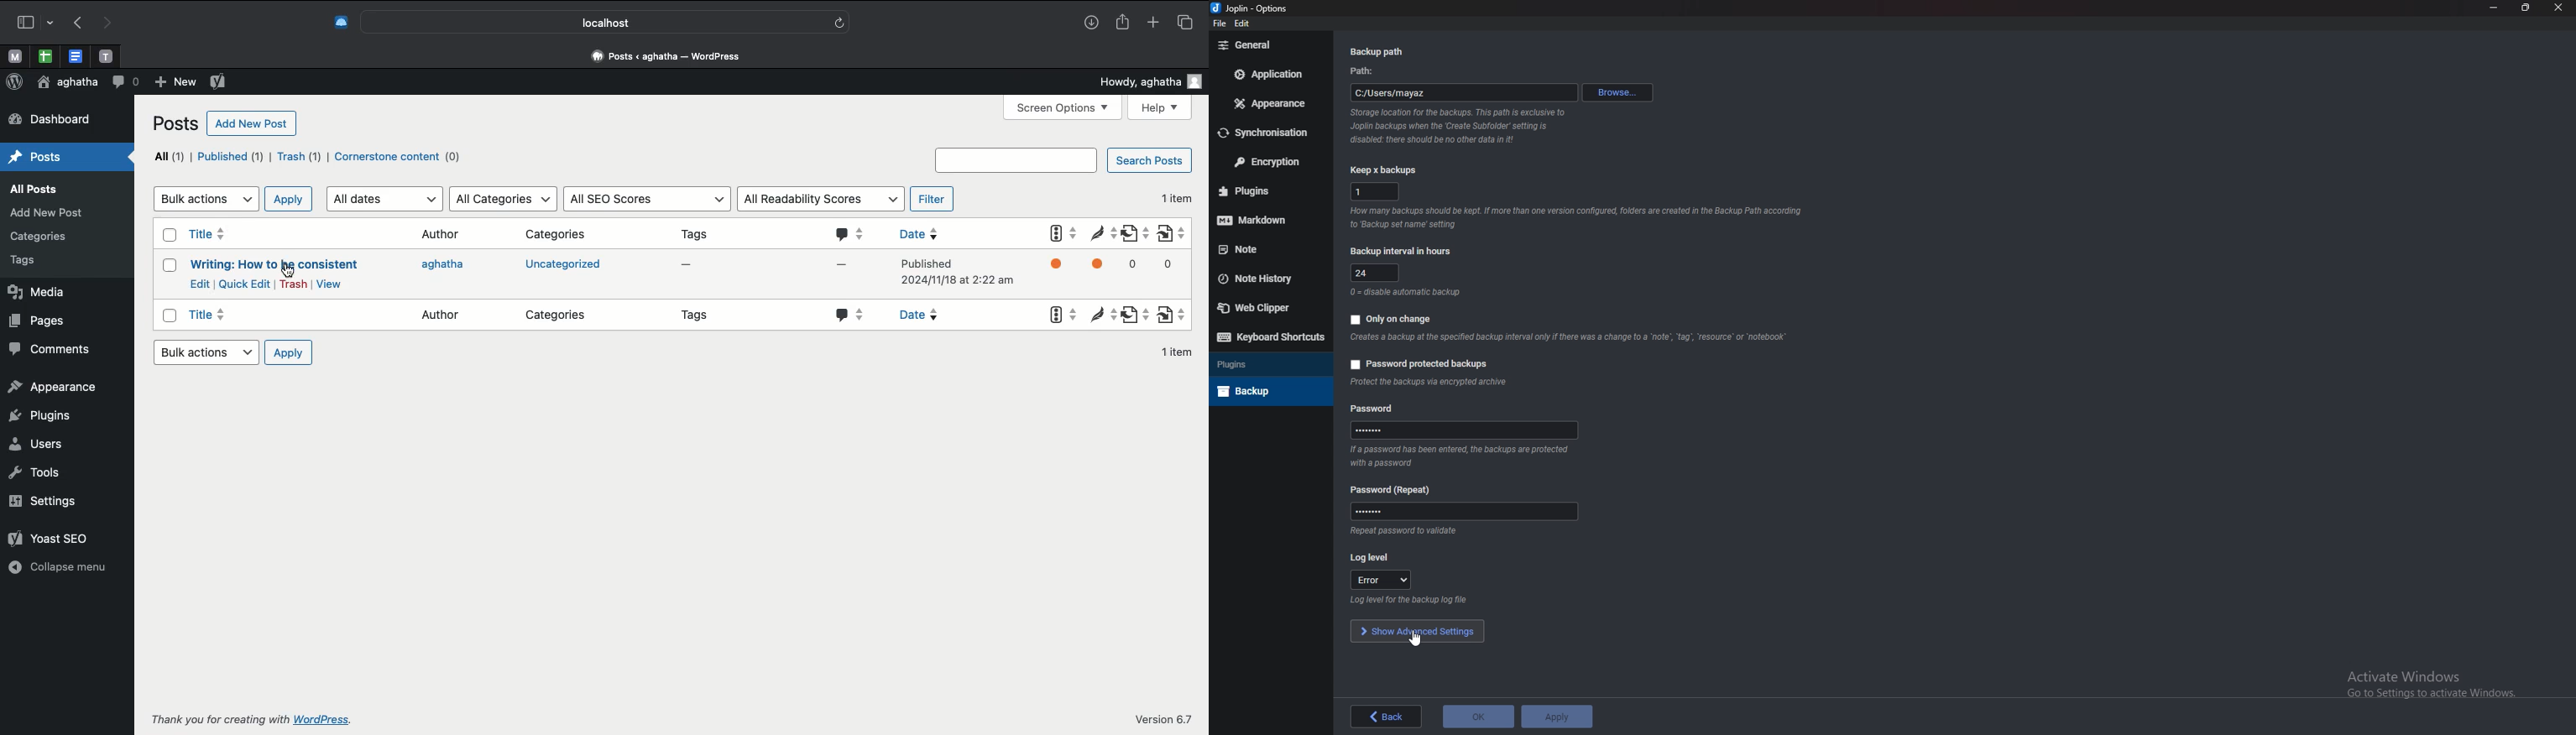 The height and width of the screenshot is (756, 2576). I want to click on All (1), so click(169, 158).